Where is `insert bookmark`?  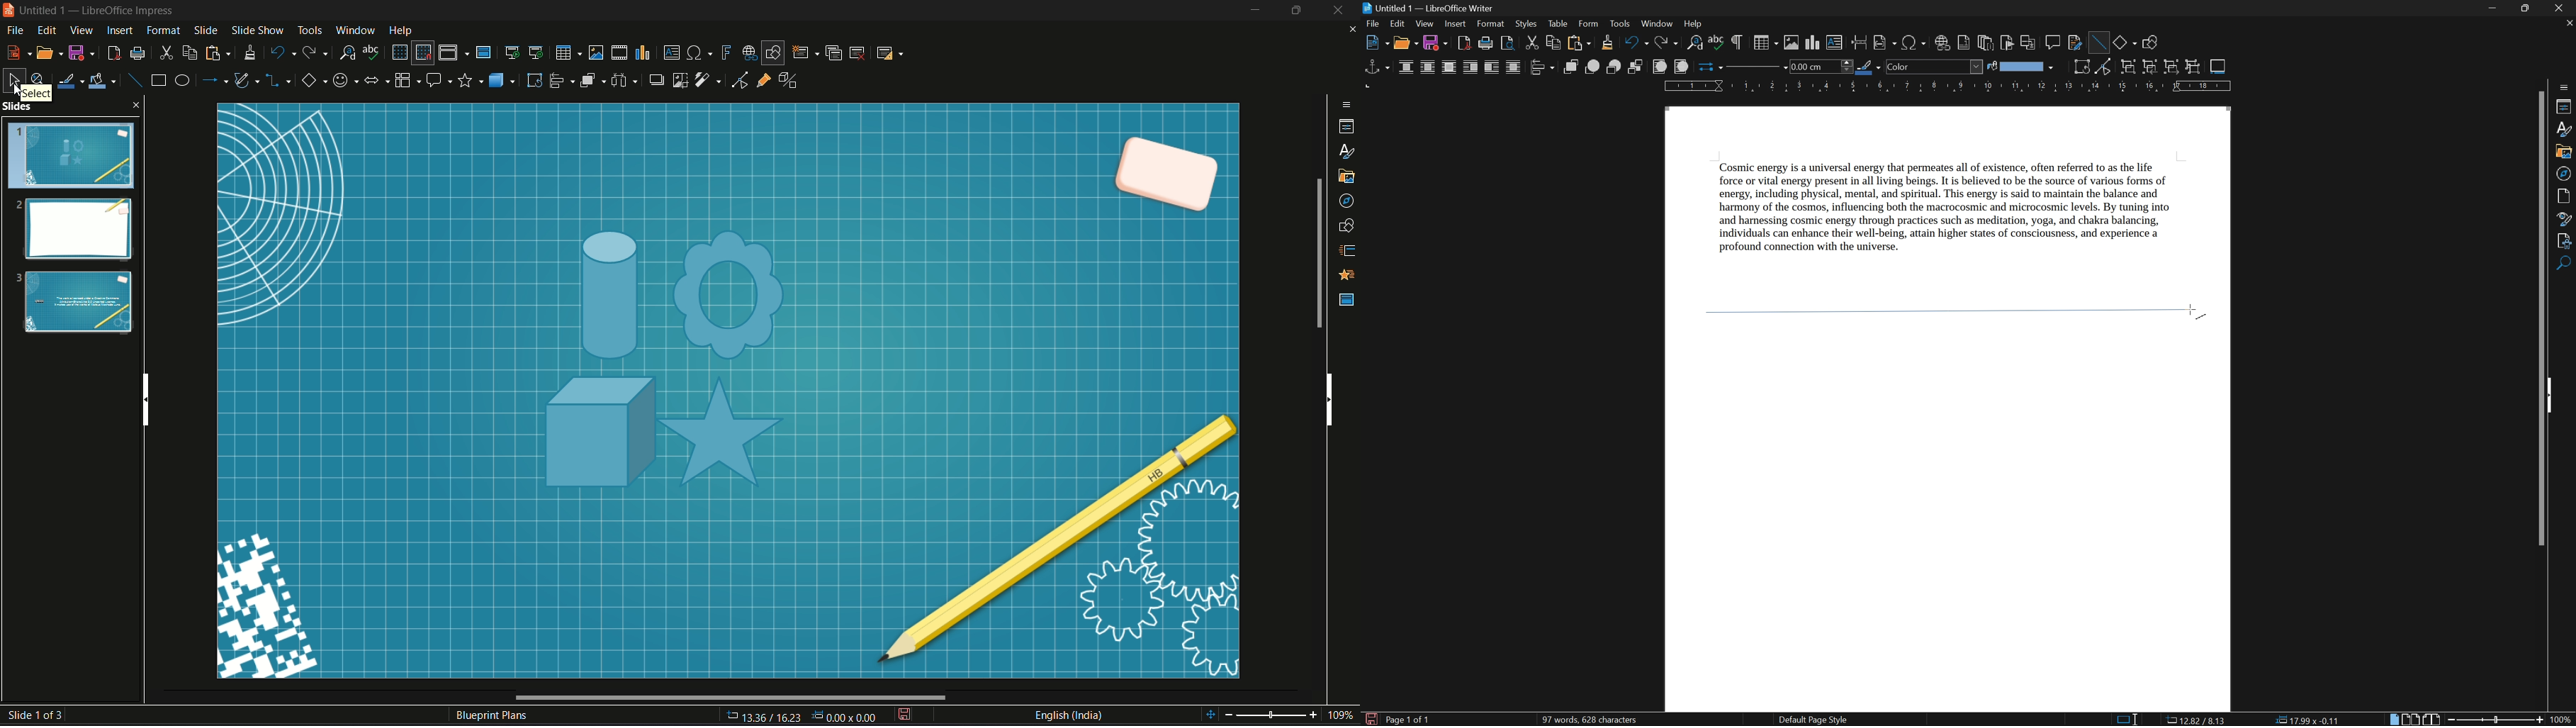
insert bookmark is located at coordinates (2010, 44).